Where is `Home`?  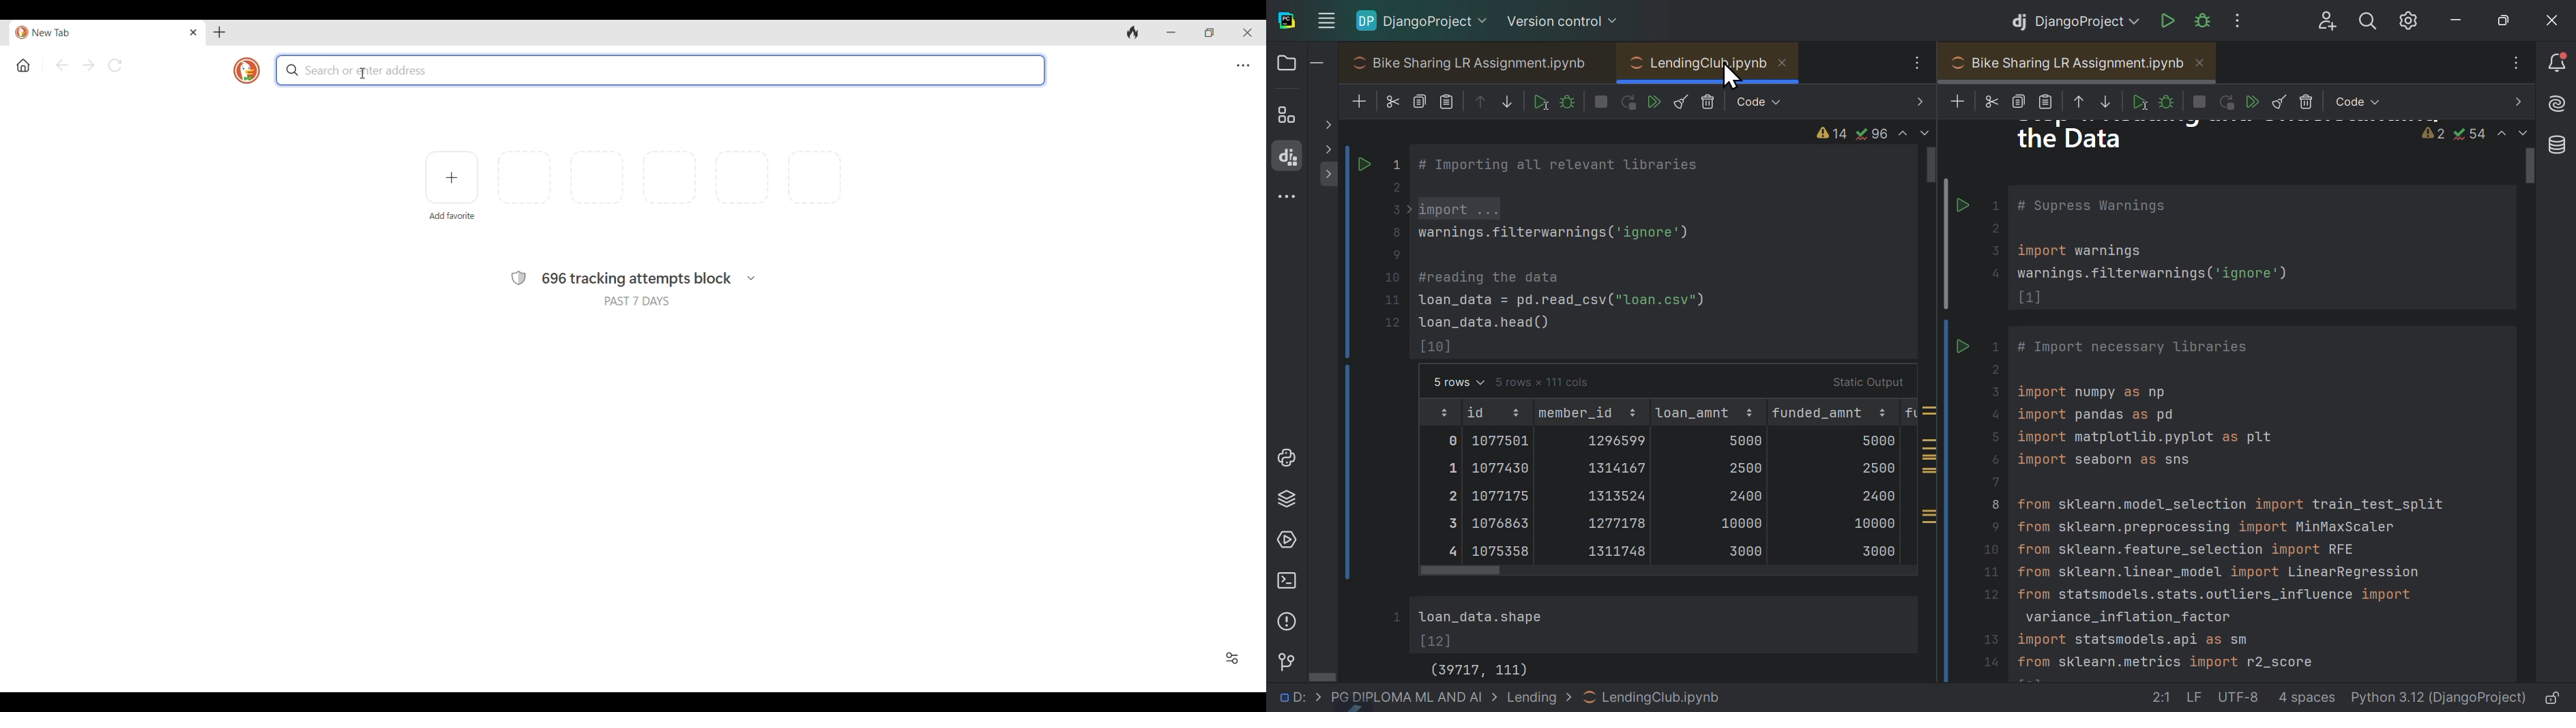 Home is located at coordinates (23, 65).